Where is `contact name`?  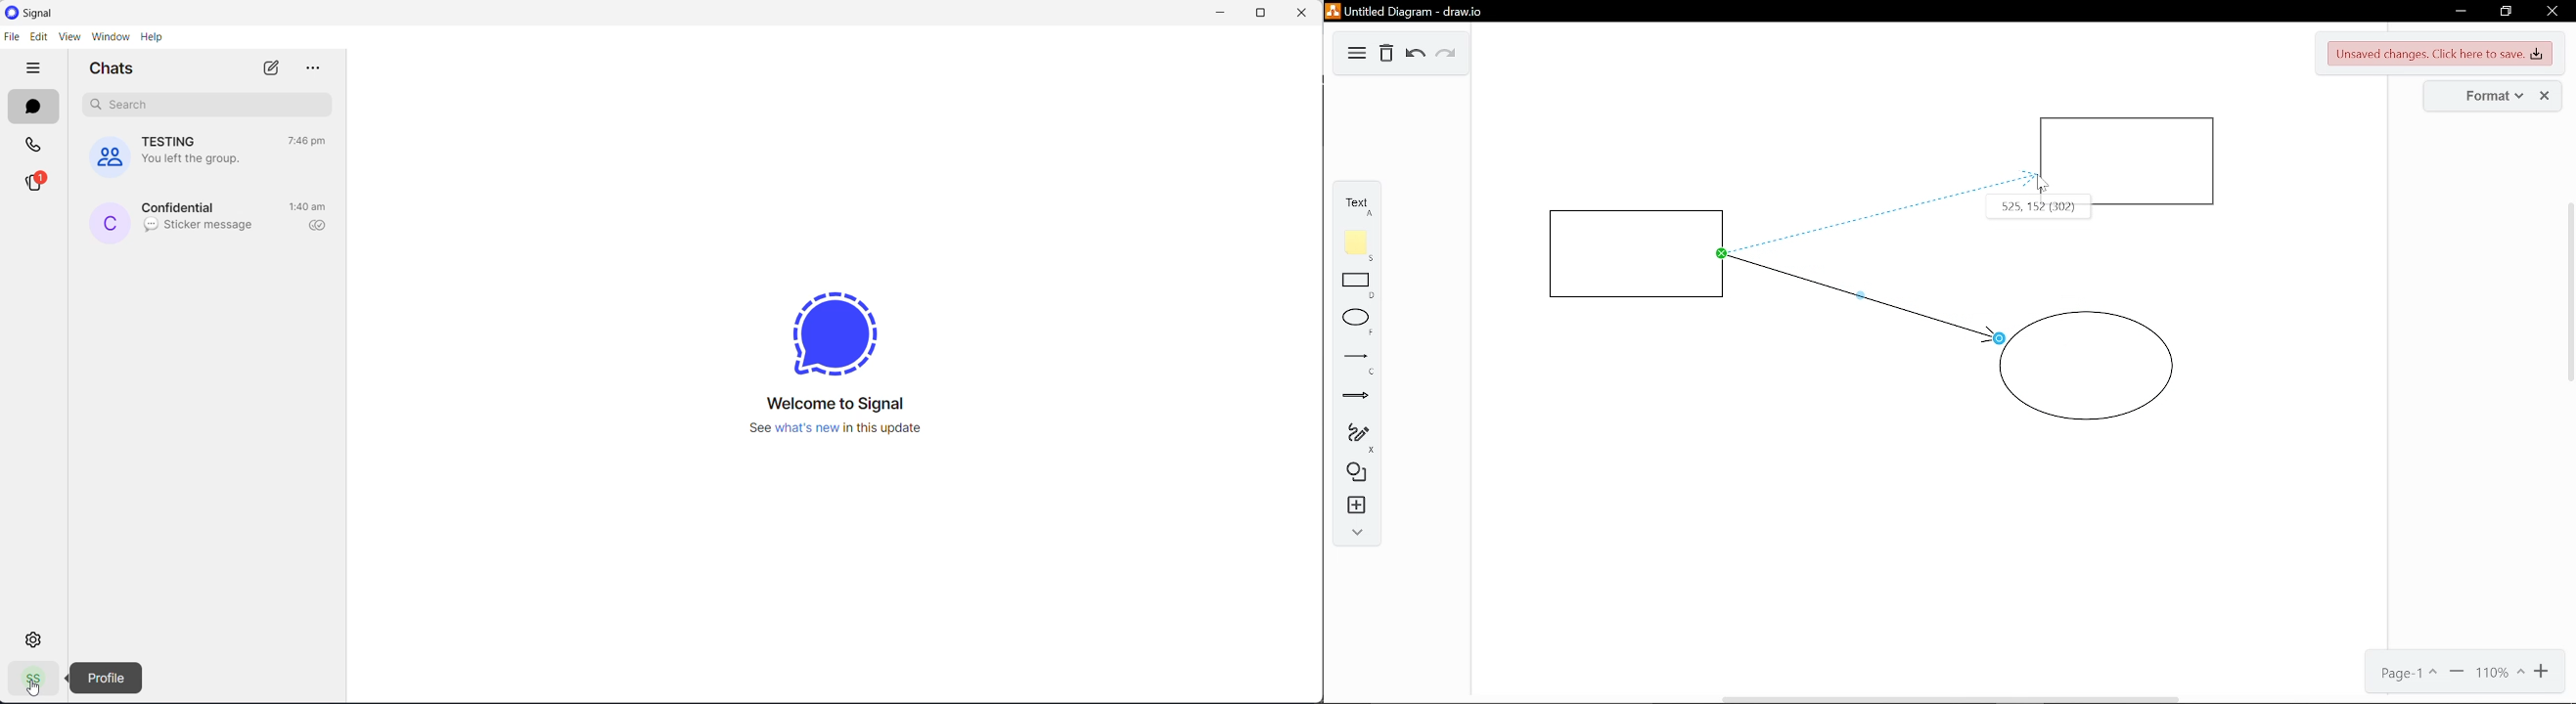
contact name is located at coordinates (181, 205).